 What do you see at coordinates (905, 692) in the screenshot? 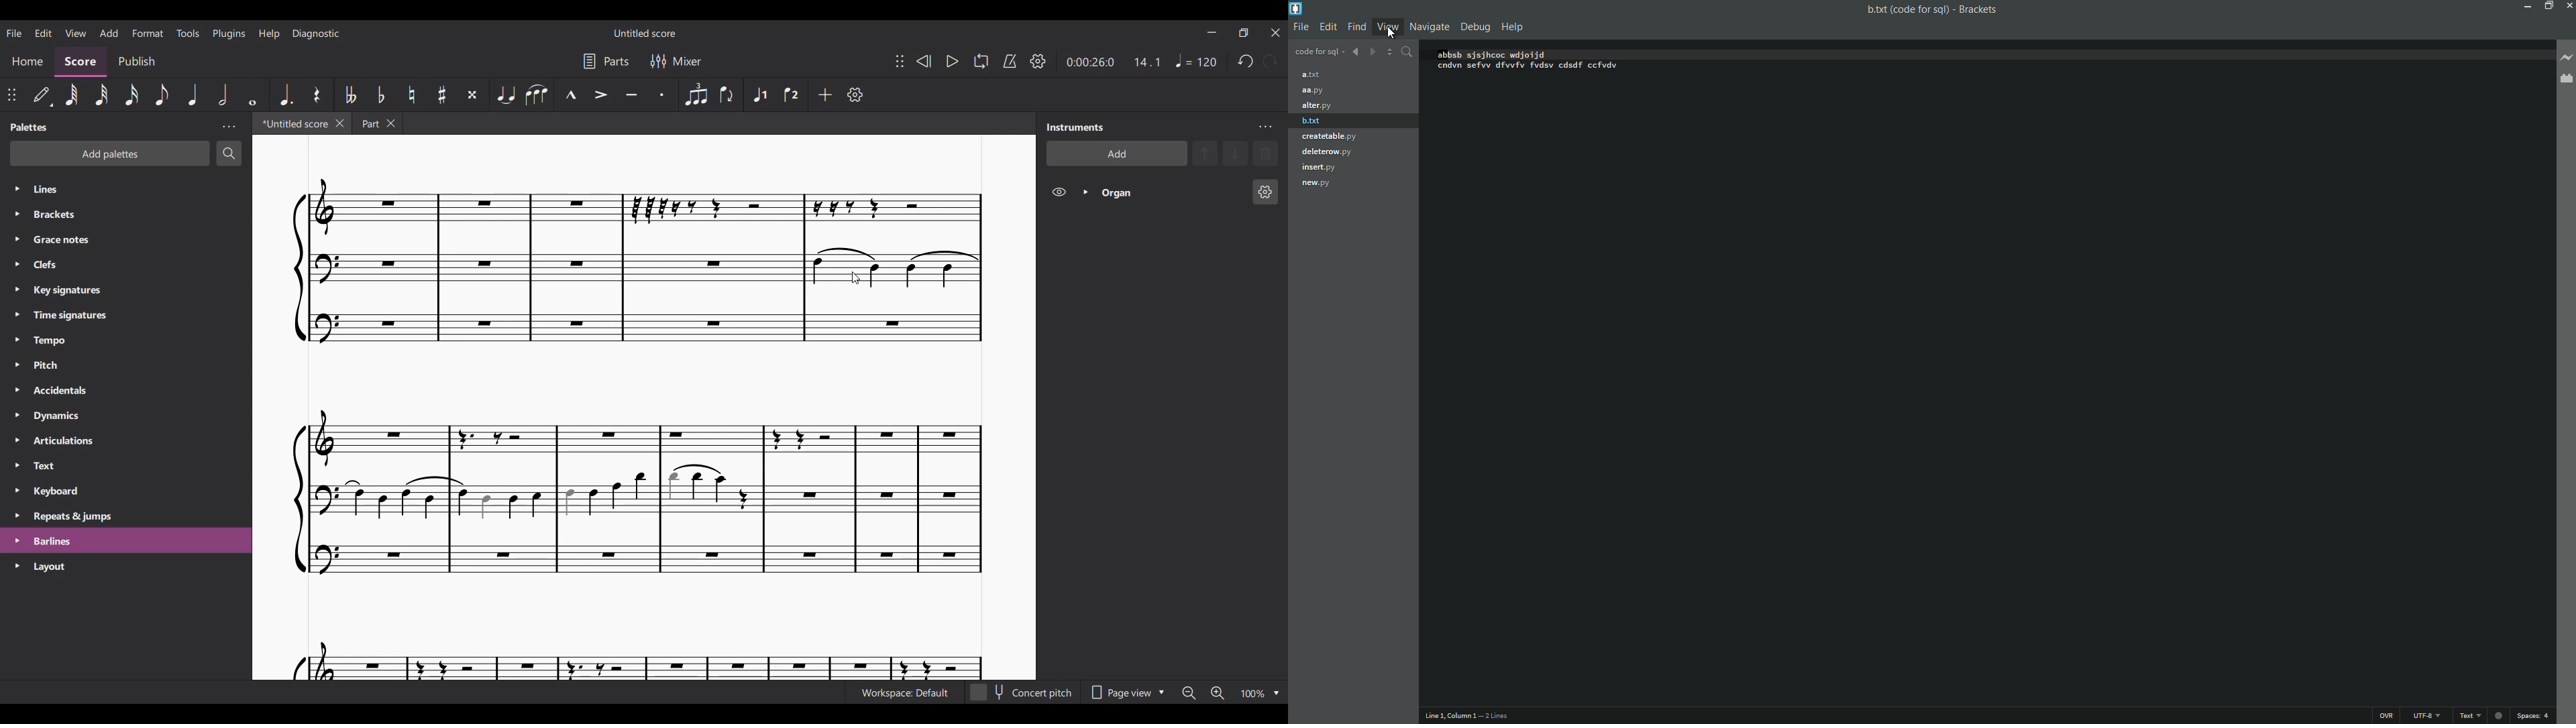
I see `Current workspace settings` at bounding box center [905, 692].